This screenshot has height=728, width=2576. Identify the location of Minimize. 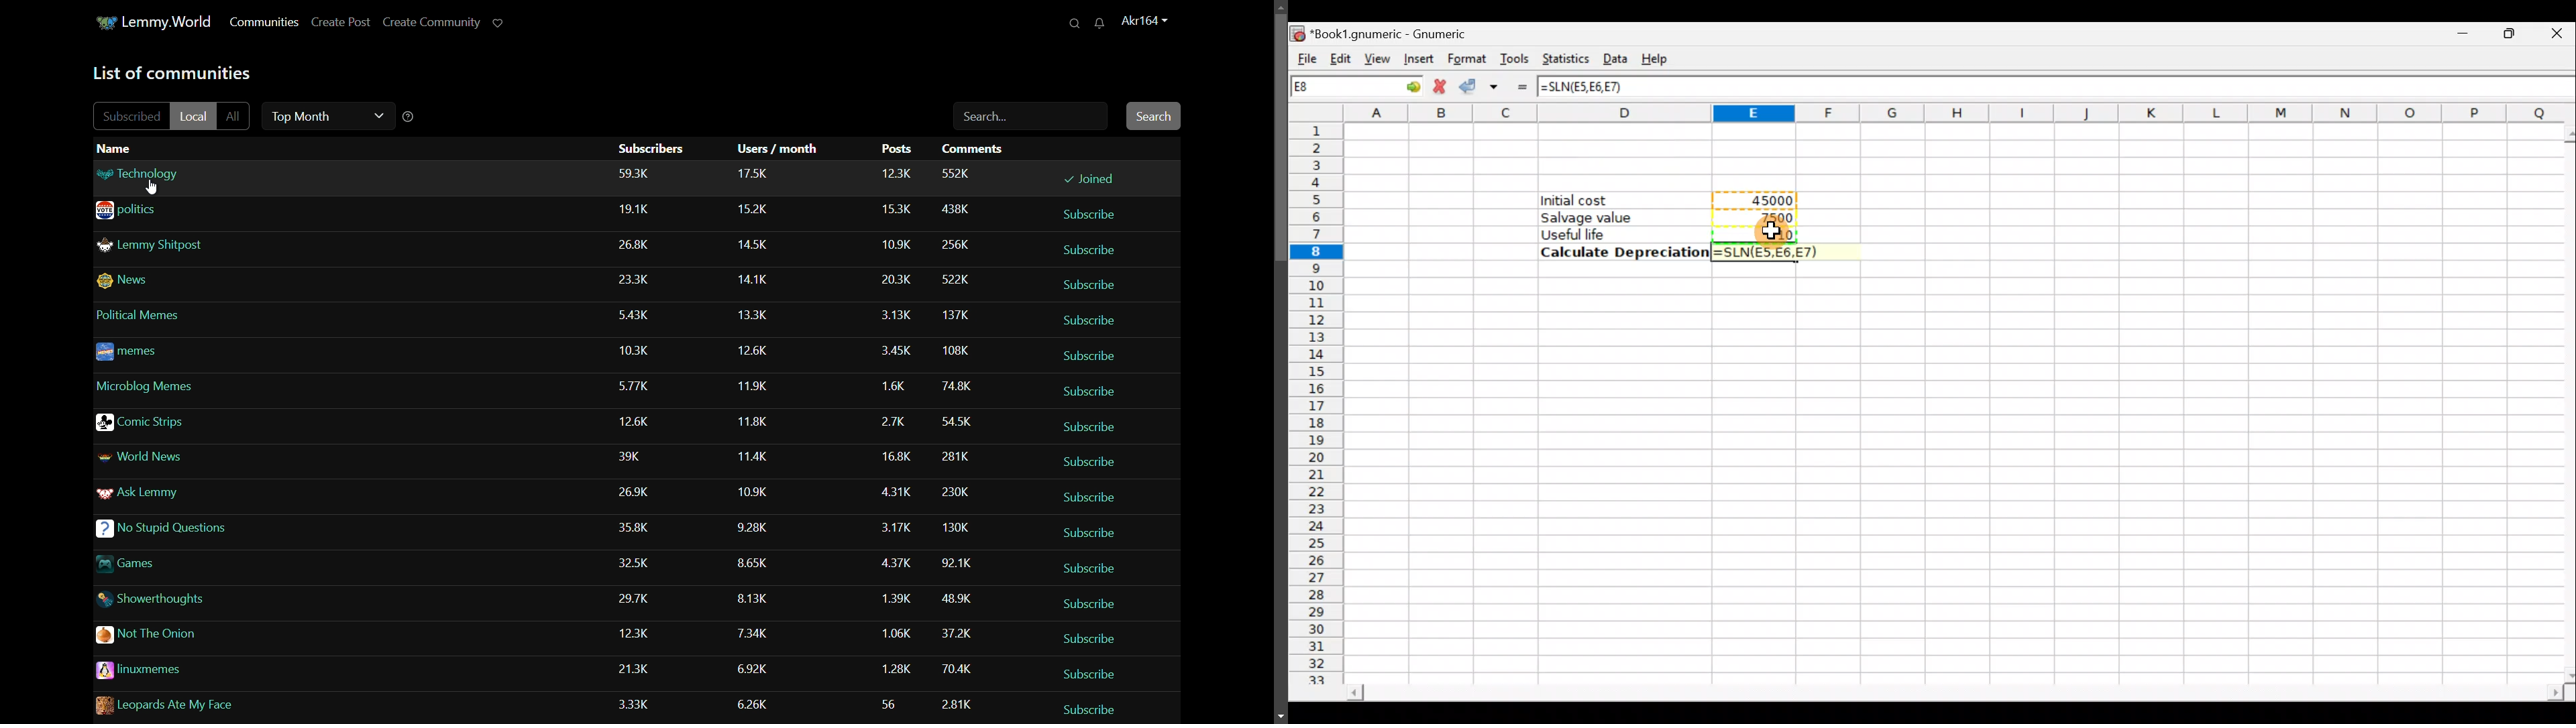
(2460, 38).